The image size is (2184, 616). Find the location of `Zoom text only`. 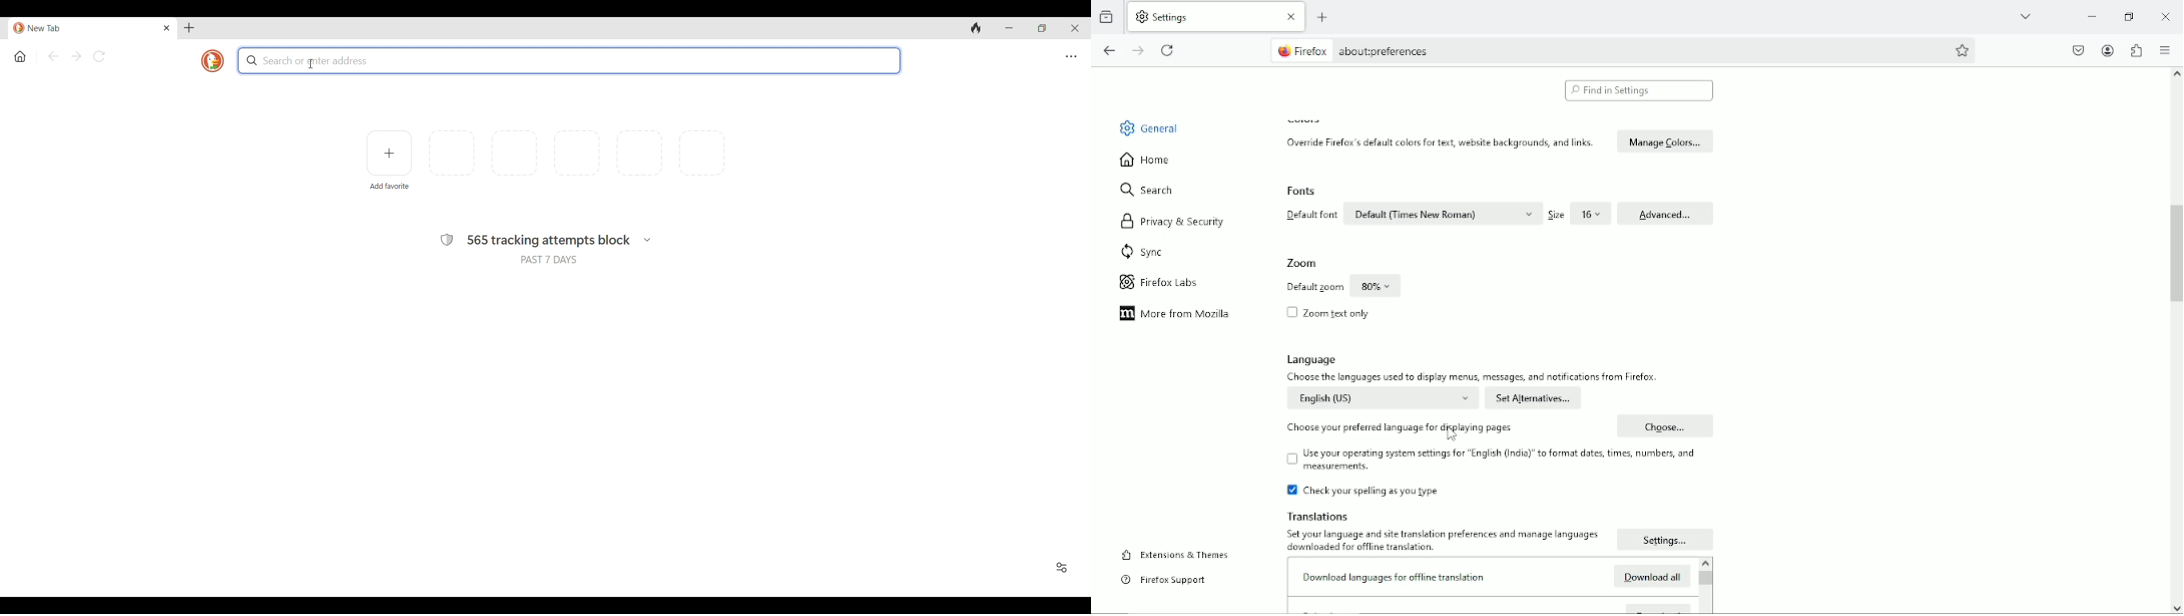

Zoom text only is located at coordinates (1337, 314).